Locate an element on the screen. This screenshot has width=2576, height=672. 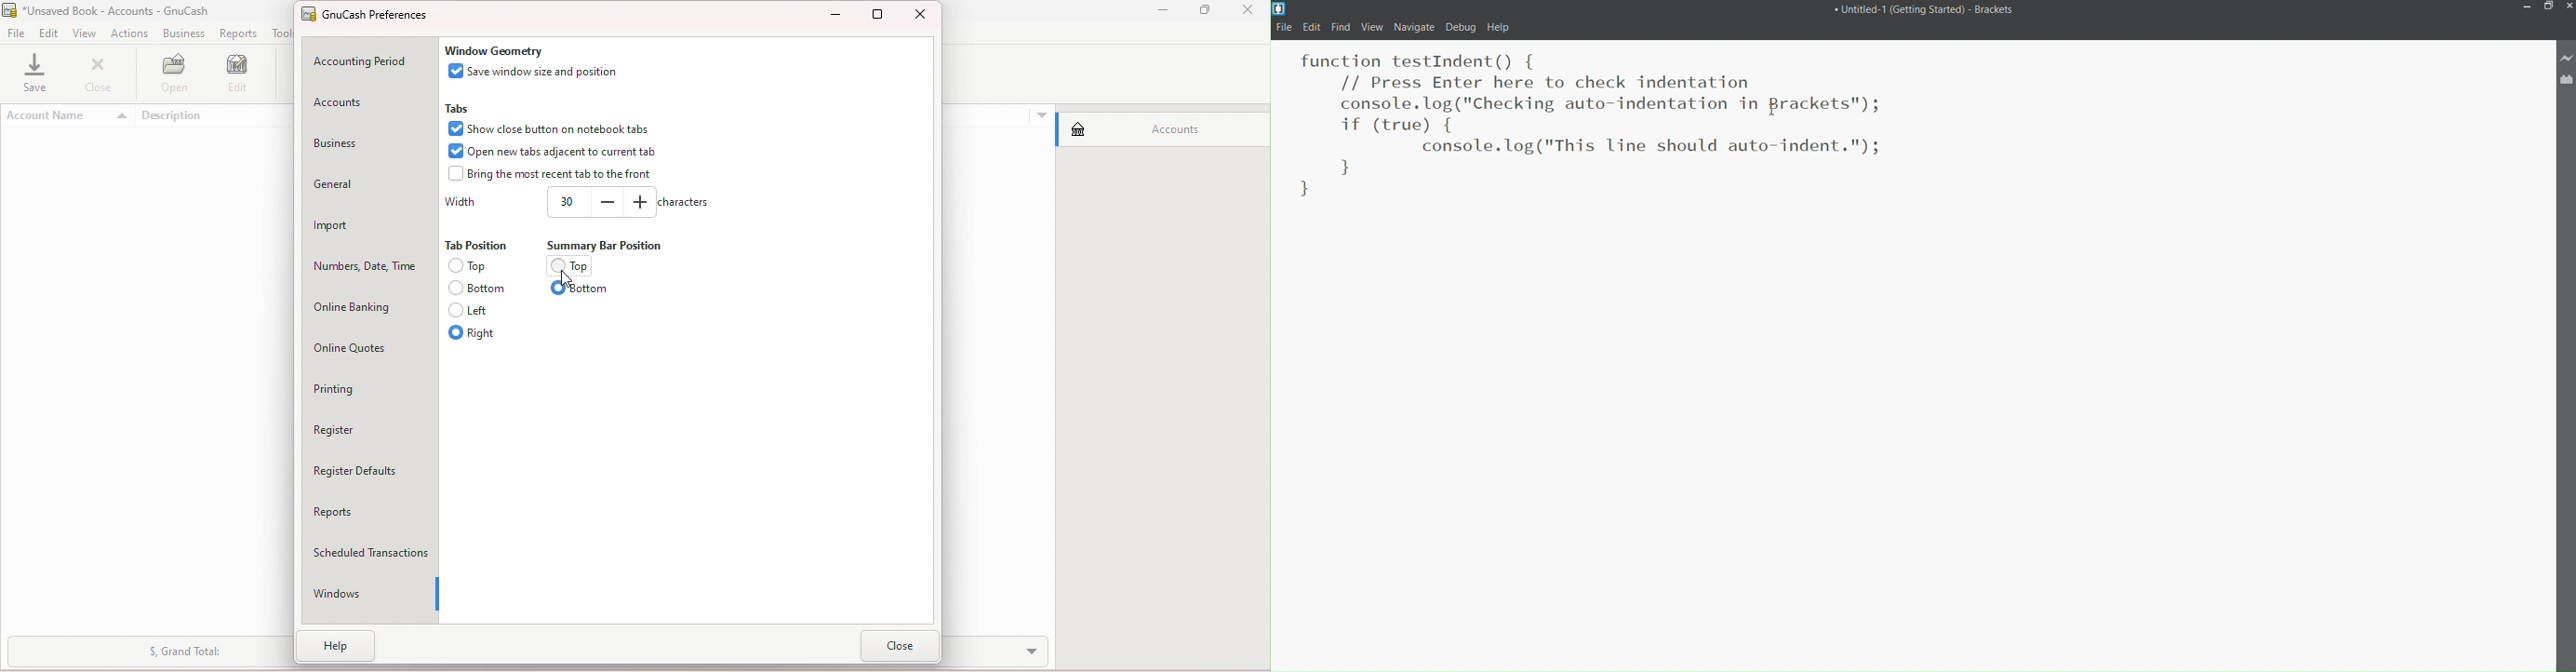
Code is located at coordinates (1649, 135).